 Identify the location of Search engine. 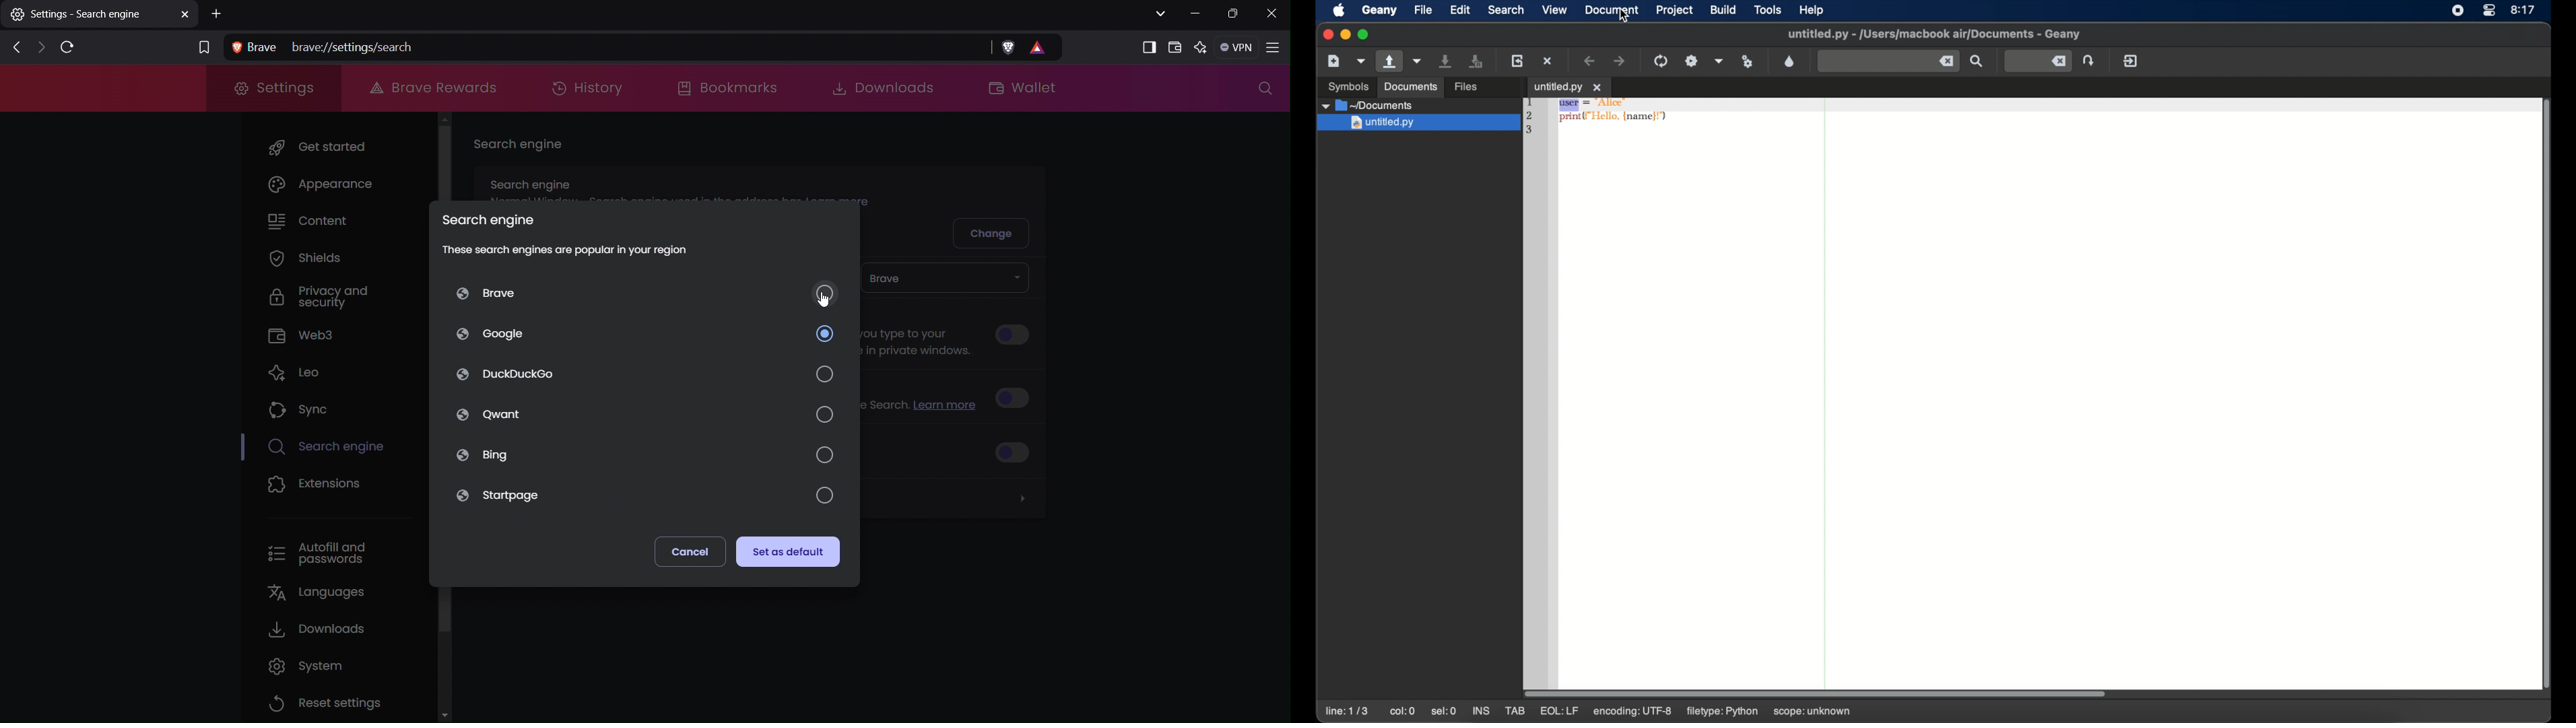
(521, 147).